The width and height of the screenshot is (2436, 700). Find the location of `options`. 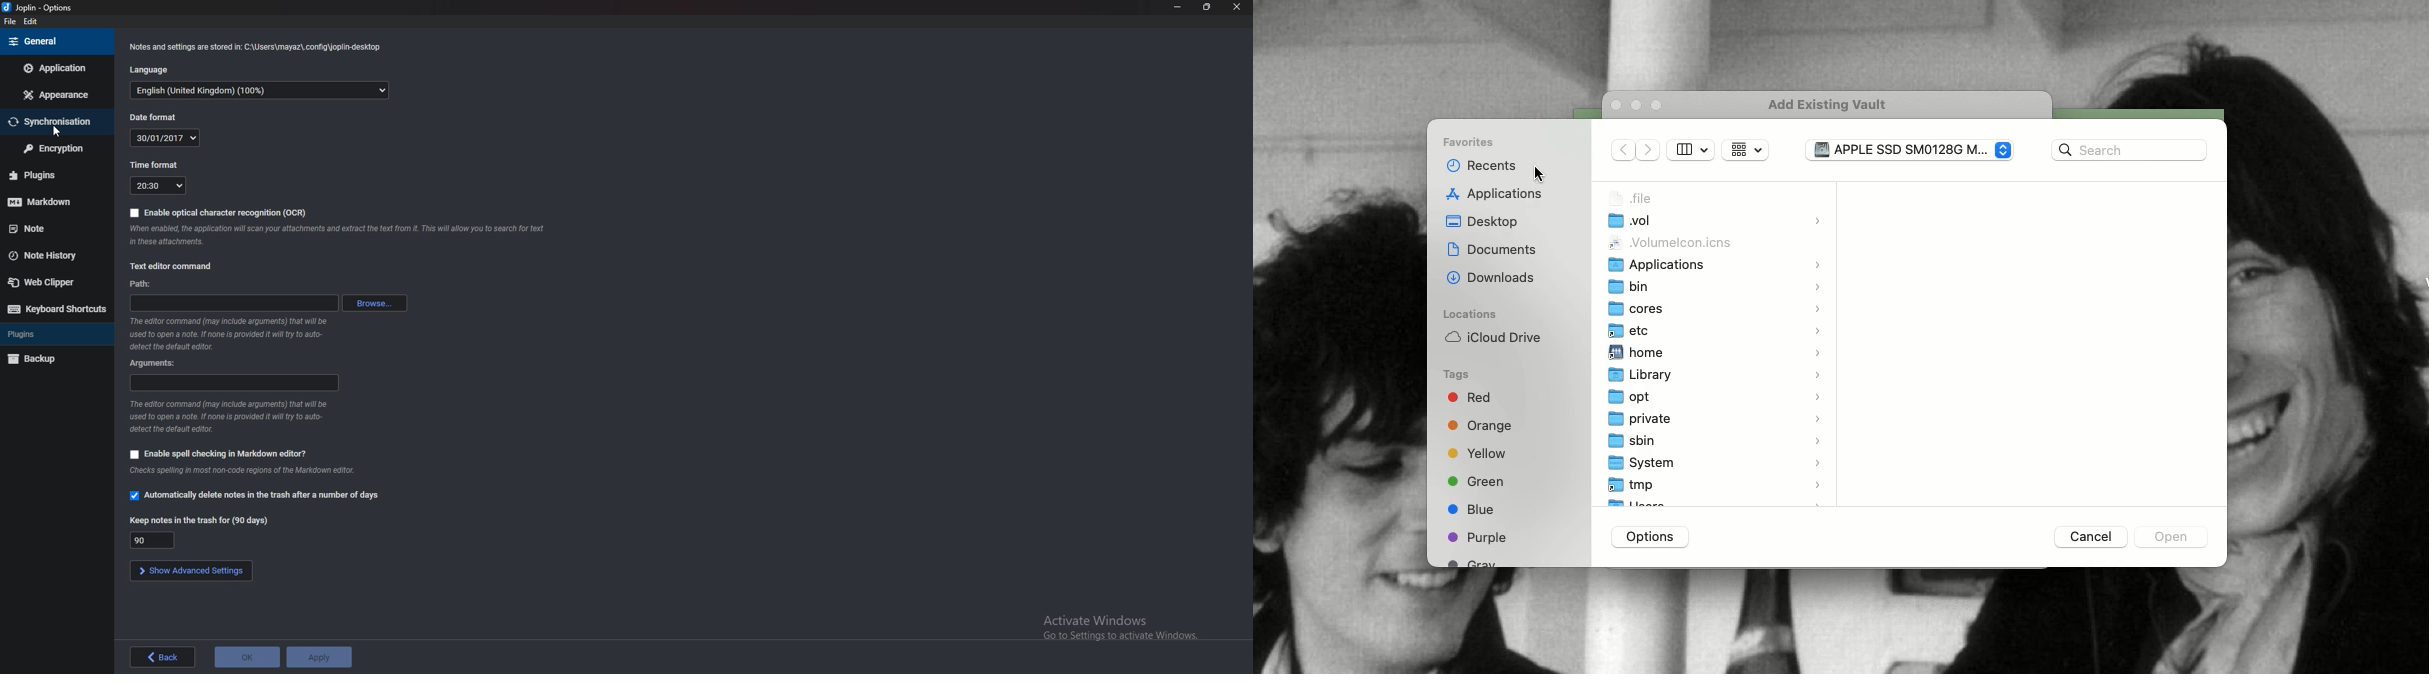

options is located at coordinates (39, 7).